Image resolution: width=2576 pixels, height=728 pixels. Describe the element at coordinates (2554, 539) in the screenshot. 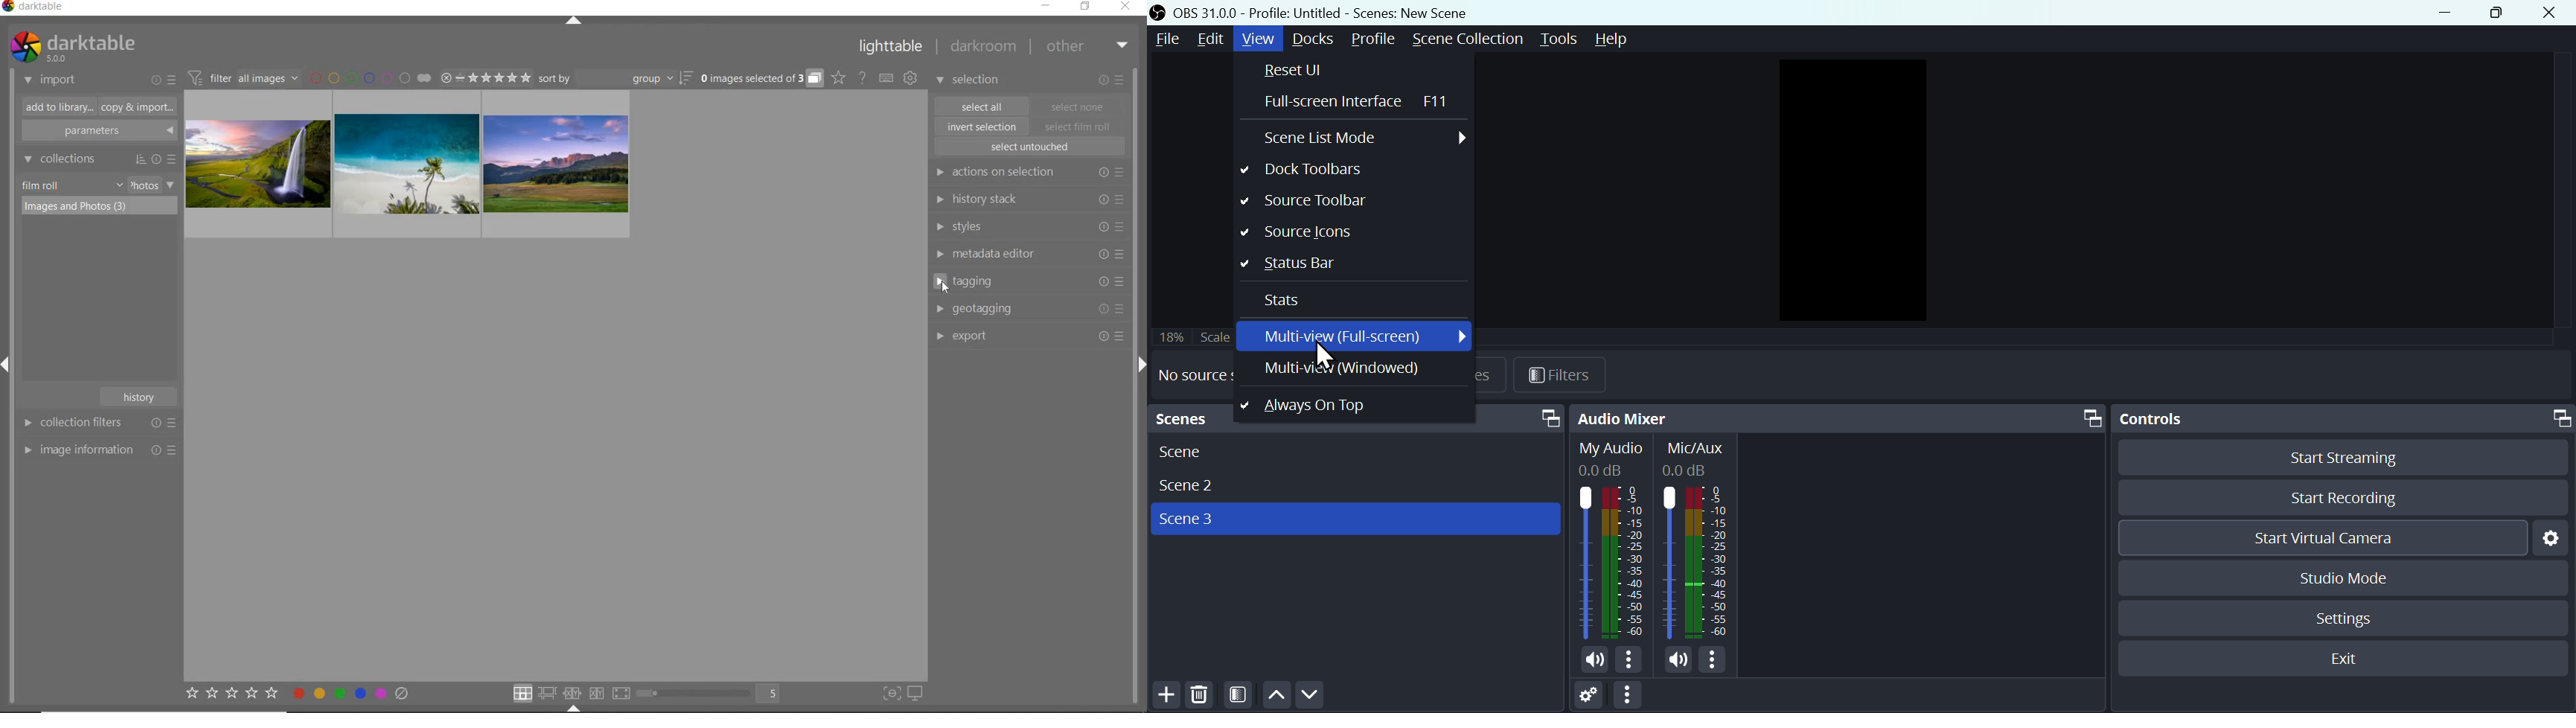

I see `Settings` at that location.